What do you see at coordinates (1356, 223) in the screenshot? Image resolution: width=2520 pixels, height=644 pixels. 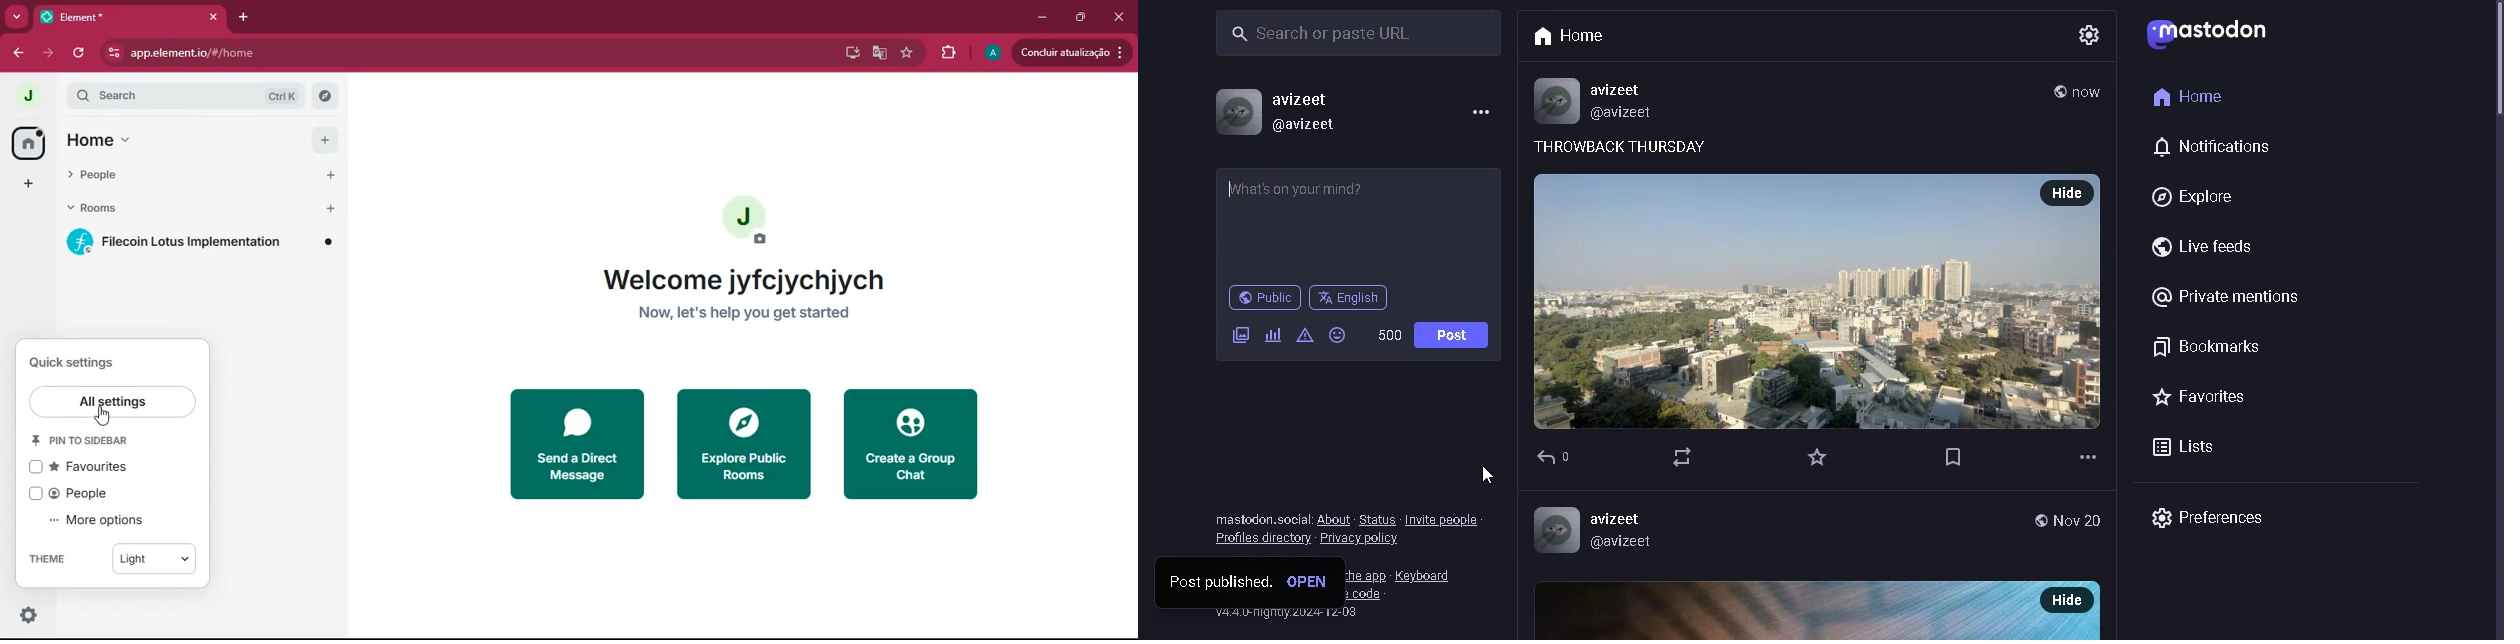 I see `whats on your mind` at bounding box center [1356, 223].